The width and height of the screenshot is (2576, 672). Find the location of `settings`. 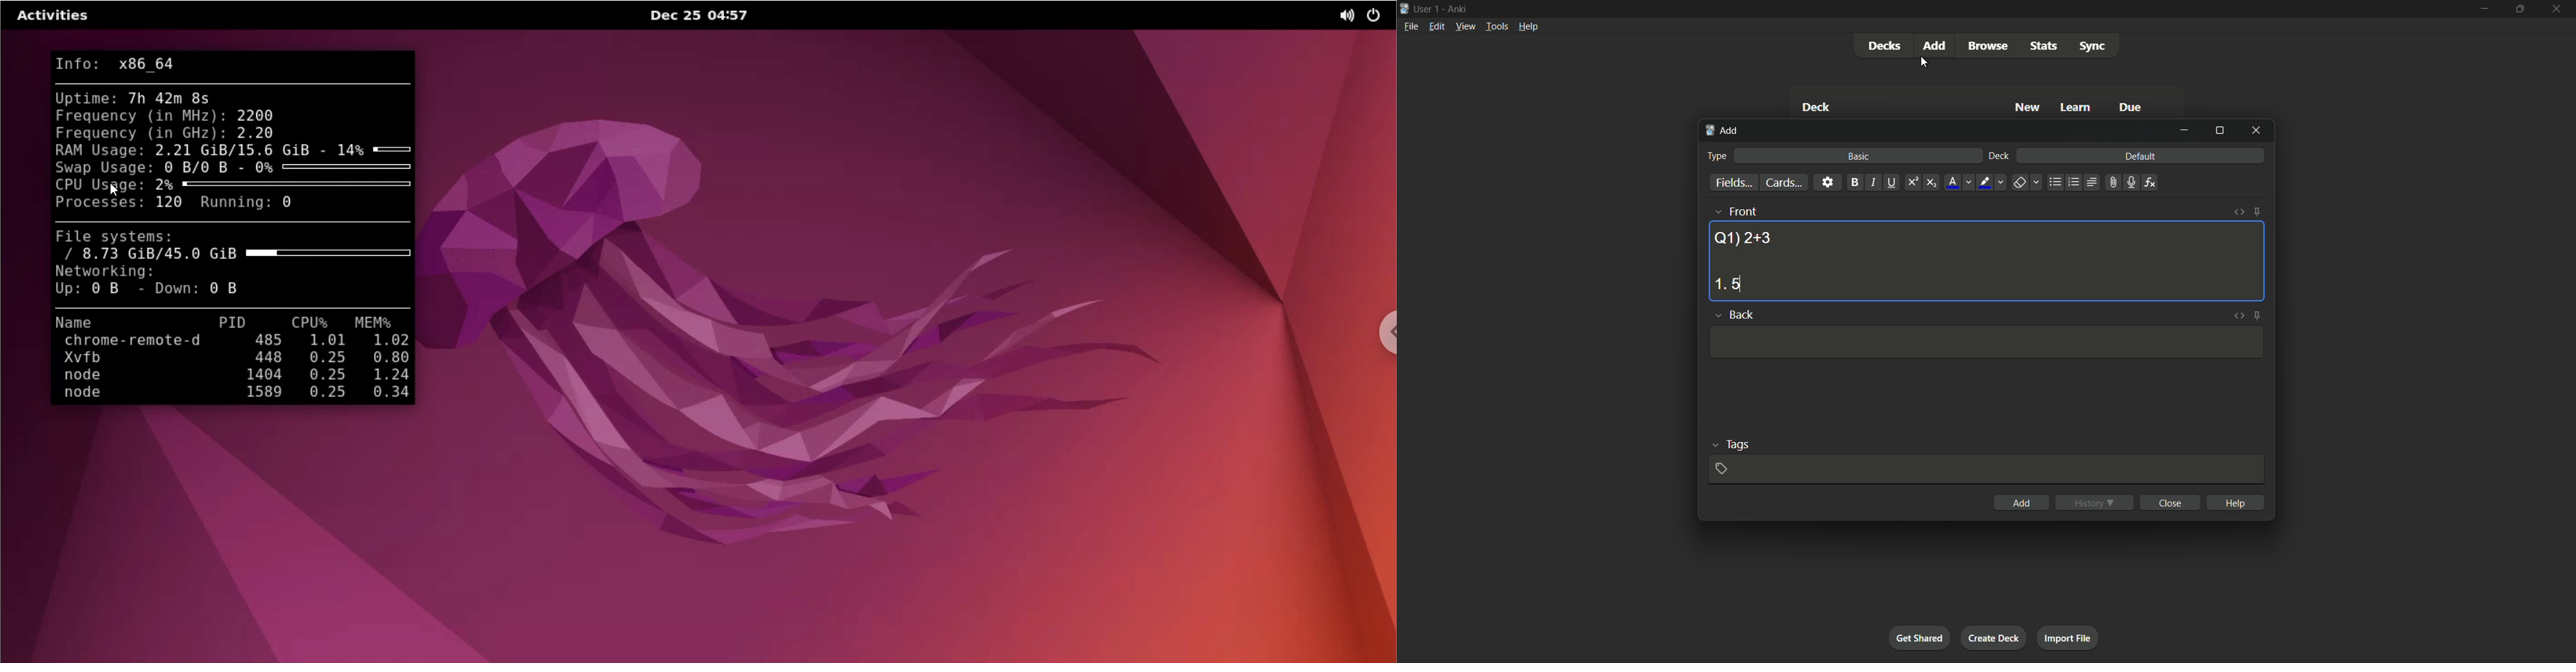

settings is located at coordinates (1827, 182).